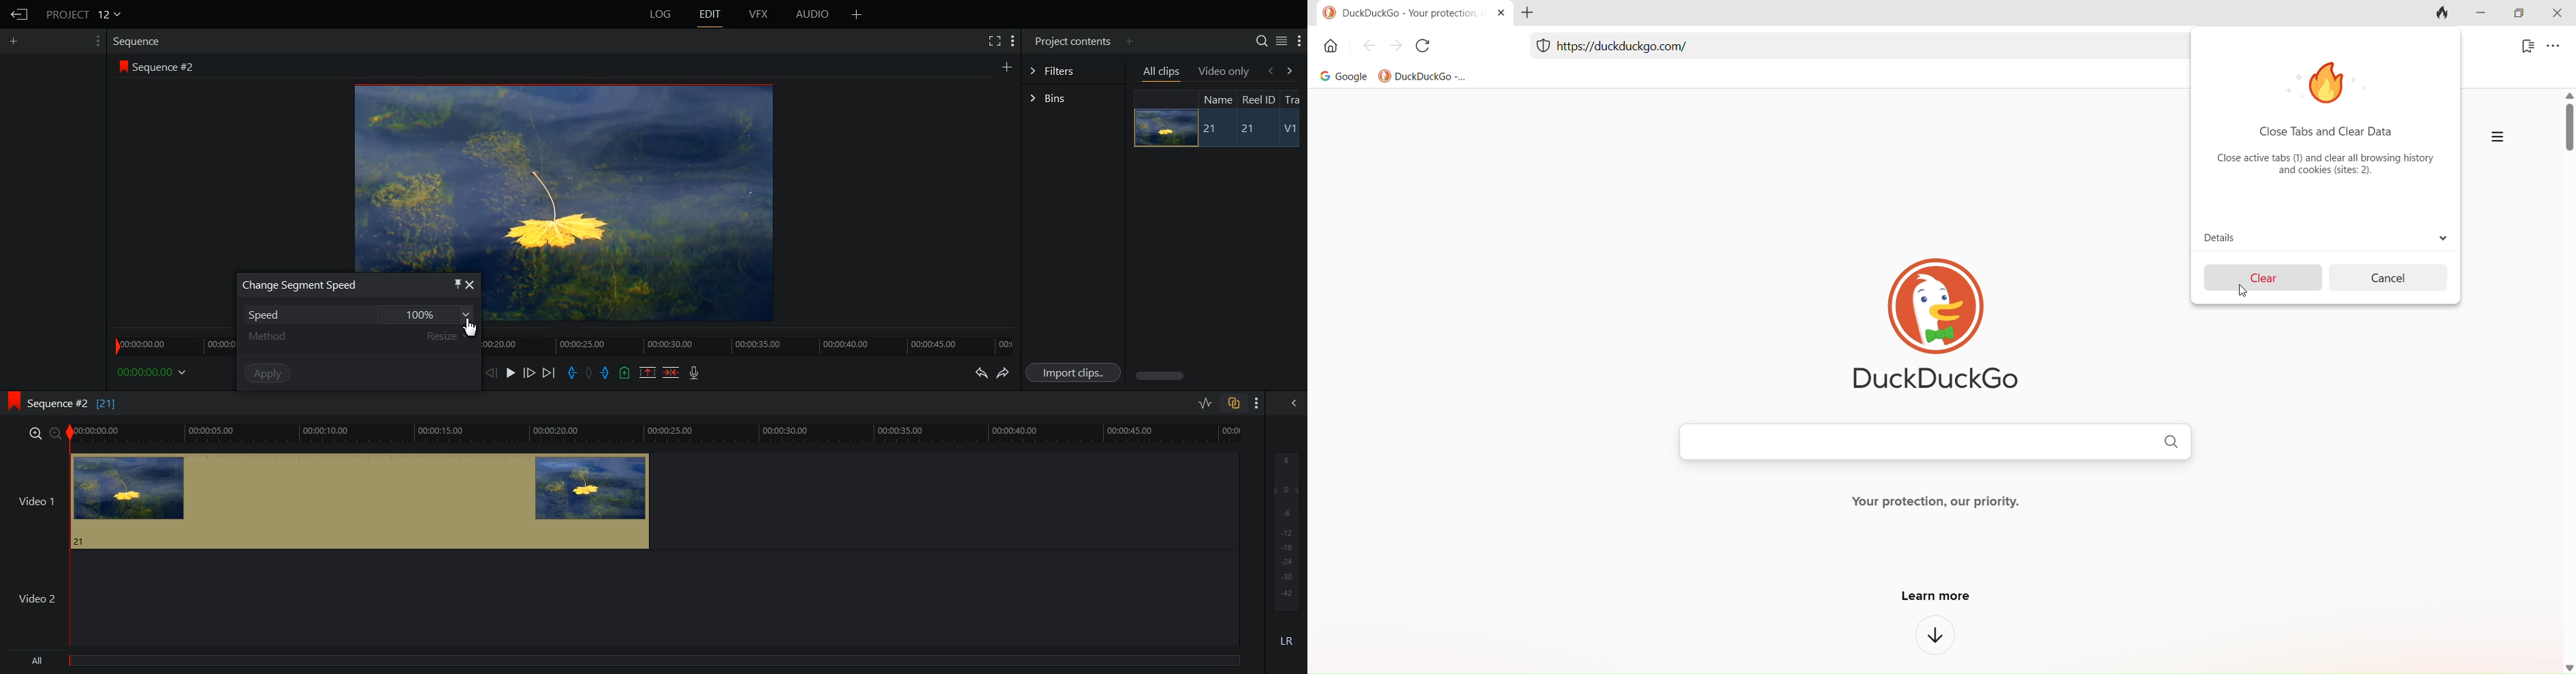  Describe the element at coordinates (1292, 70) in the screenshot. I see `forward` at that location.